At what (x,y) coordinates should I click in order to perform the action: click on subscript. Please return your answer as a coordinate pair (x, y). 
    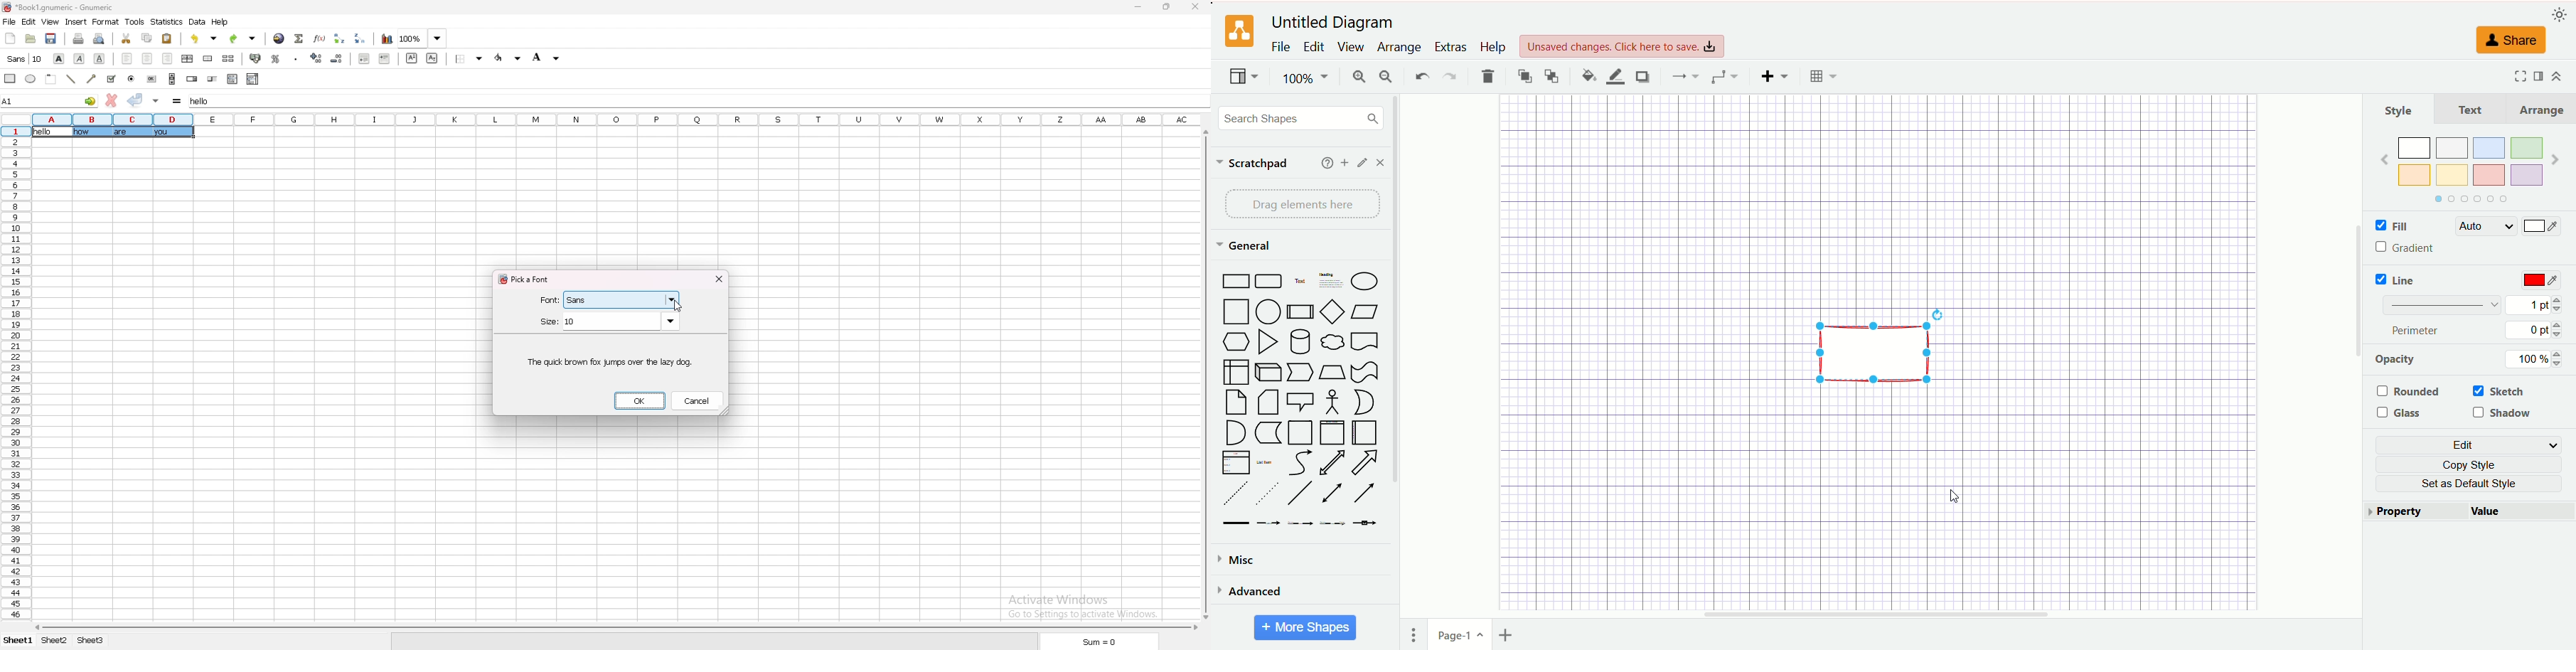
    Looking at the image, I should click on (432, 58).